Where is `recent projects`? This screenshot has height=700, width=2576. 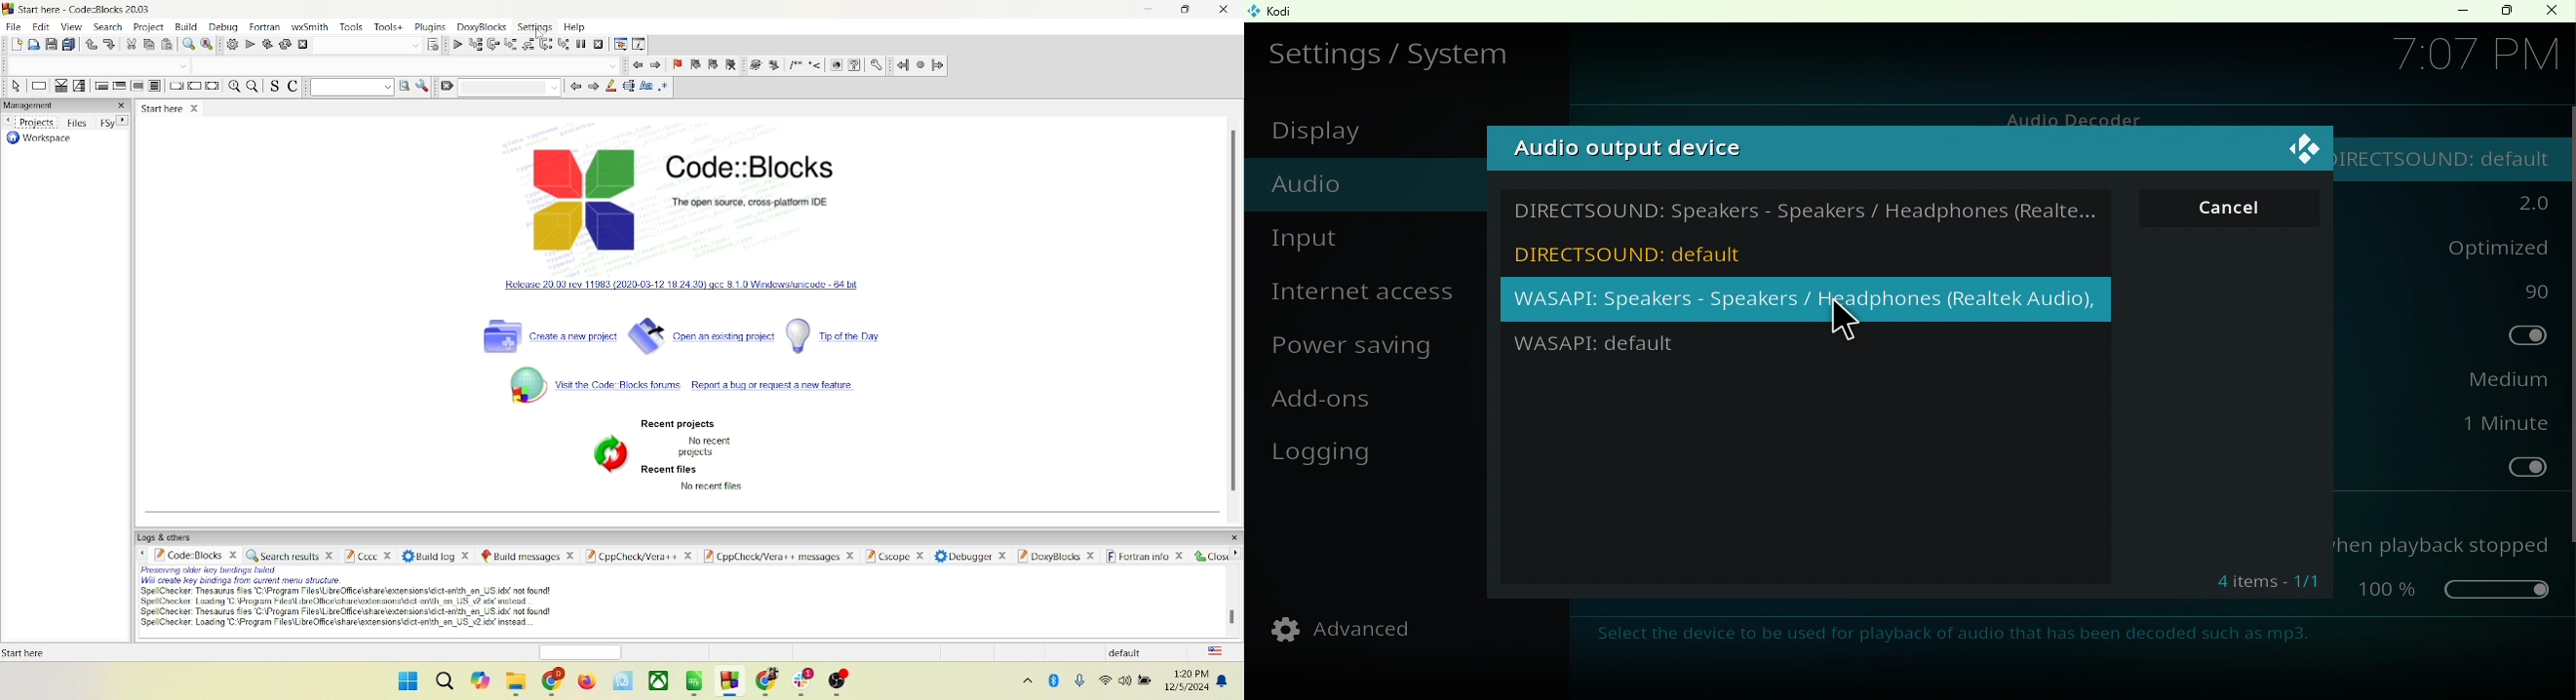
recent projects is located at coordinates (677, 424).